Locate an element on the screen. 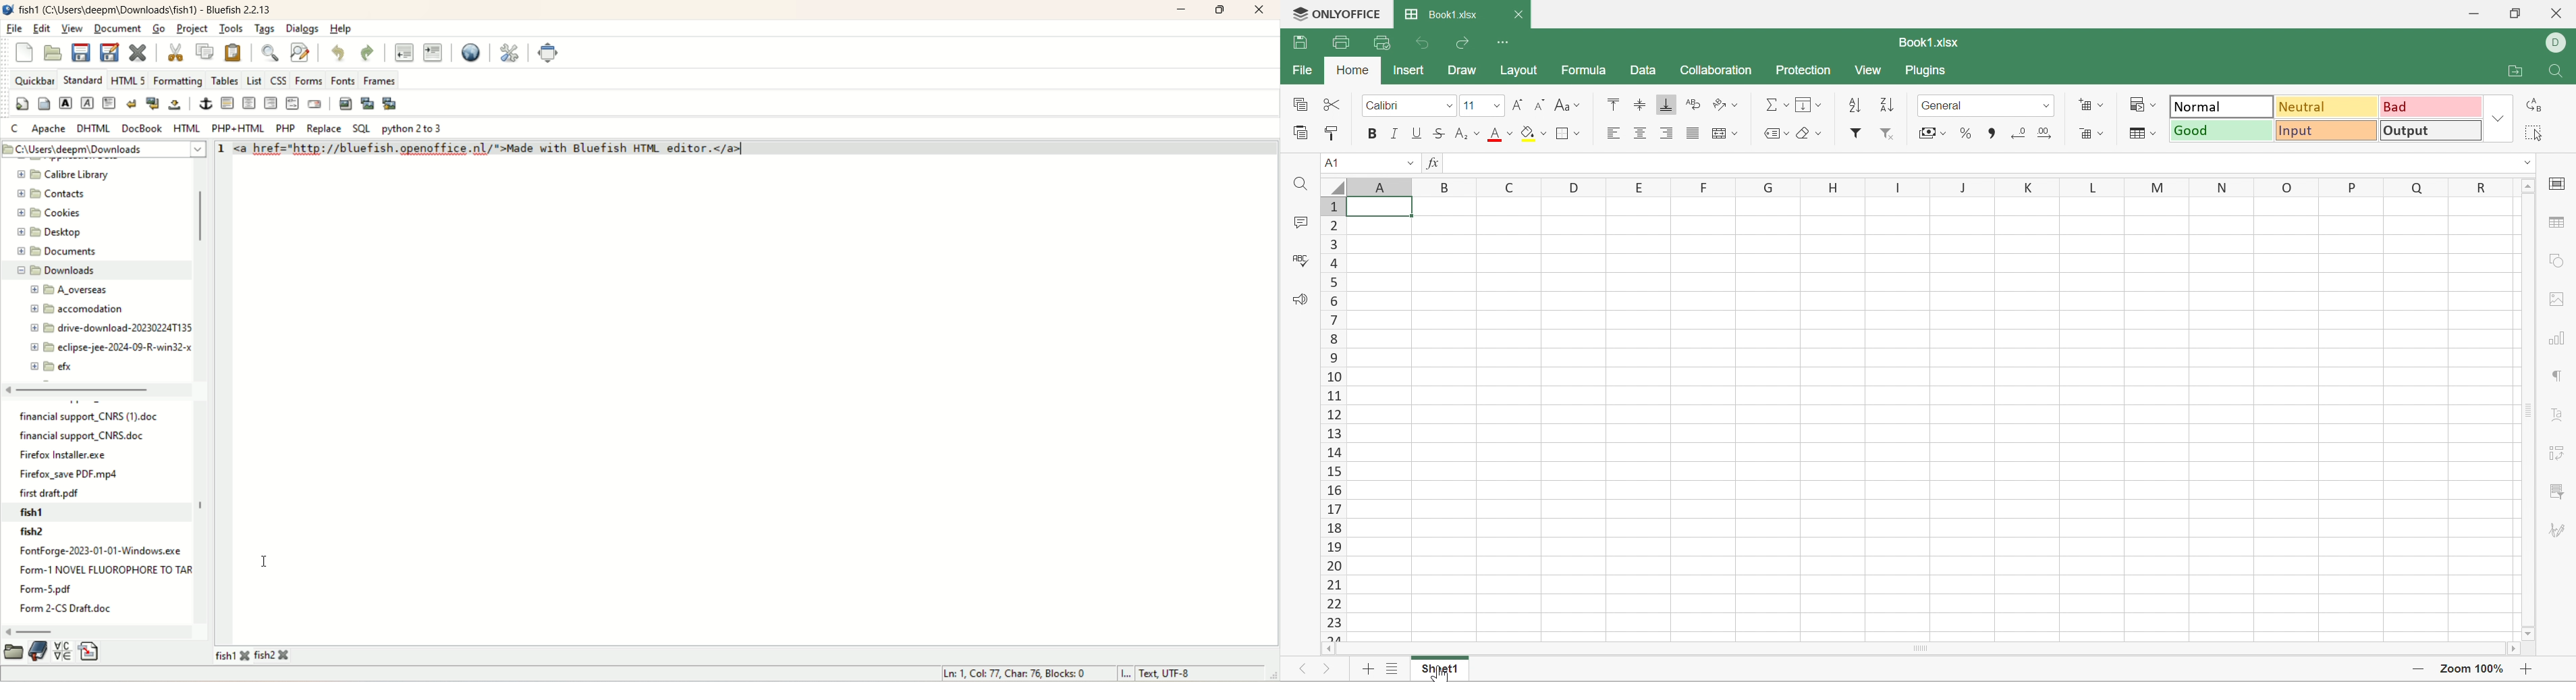 Image resolution: width=2576 pixels, height=700 pixels. 8 is located at coordinates (1340, 340).